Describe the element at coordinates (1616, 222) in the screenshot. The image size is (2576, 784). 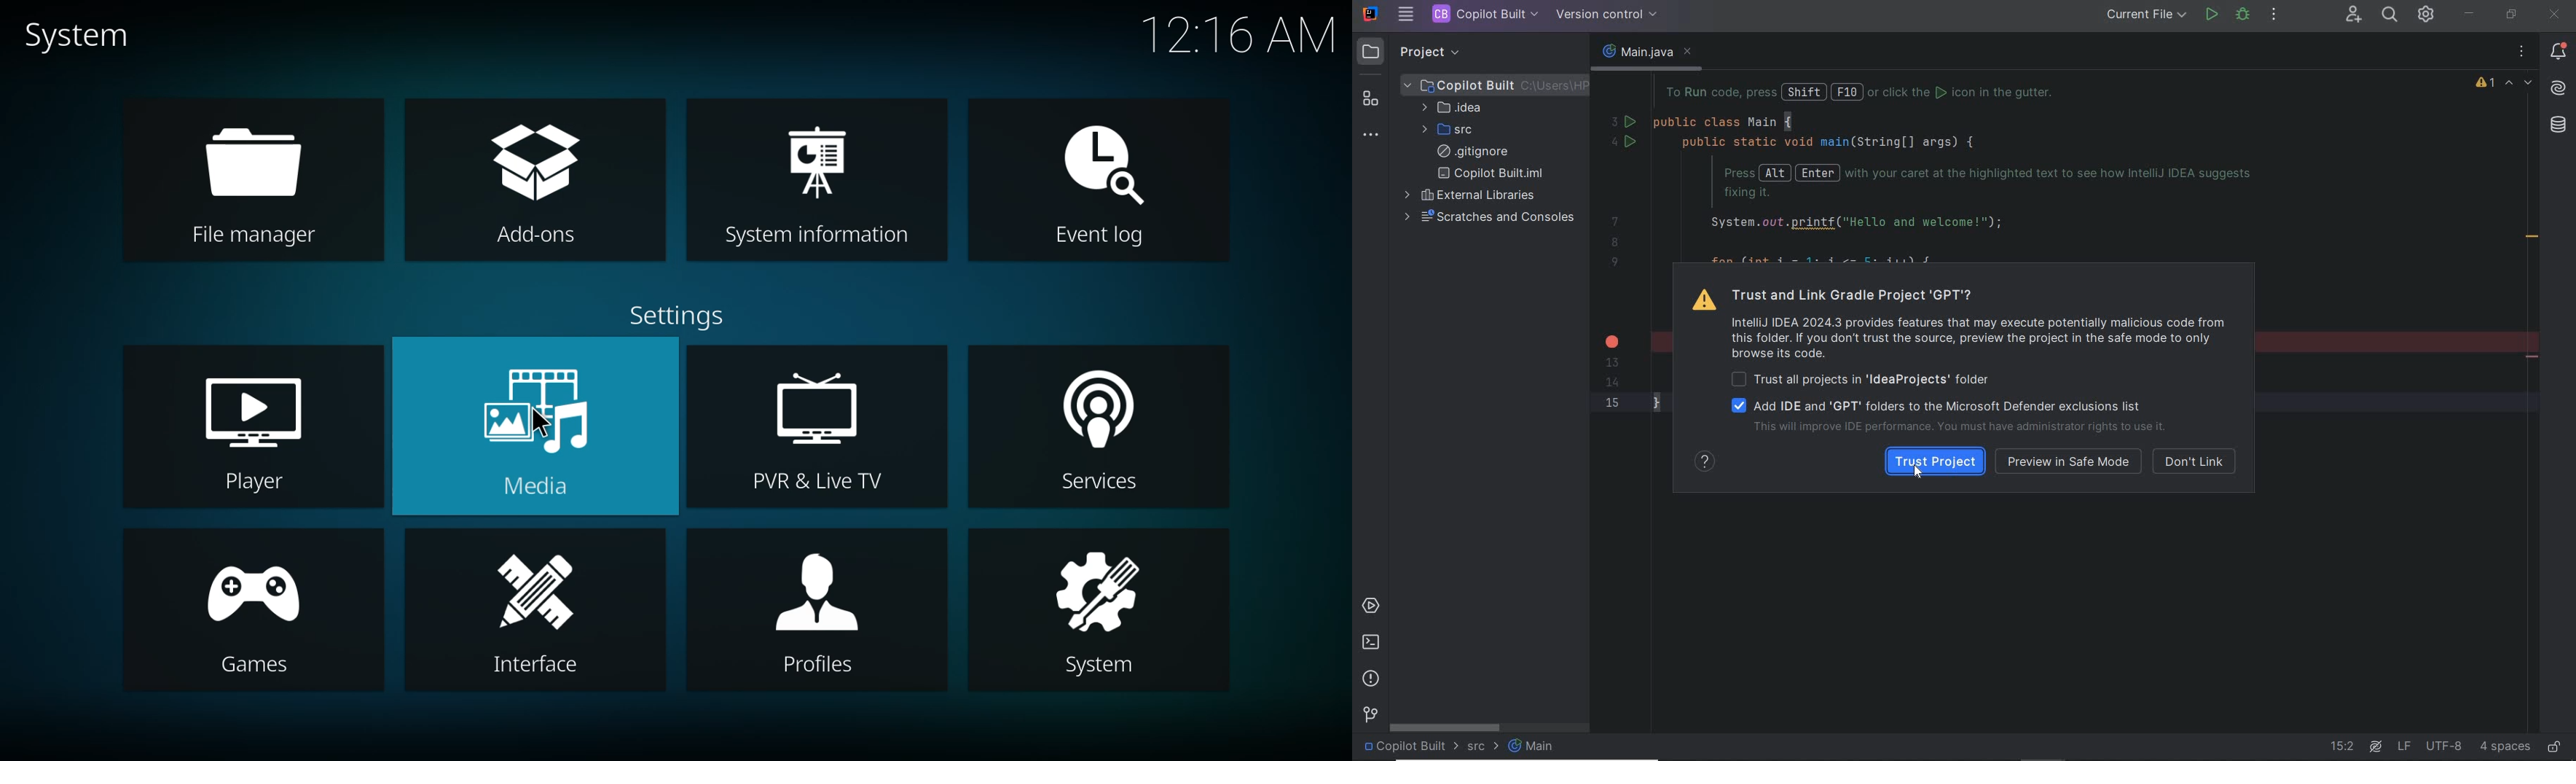
I see `7` at that location.